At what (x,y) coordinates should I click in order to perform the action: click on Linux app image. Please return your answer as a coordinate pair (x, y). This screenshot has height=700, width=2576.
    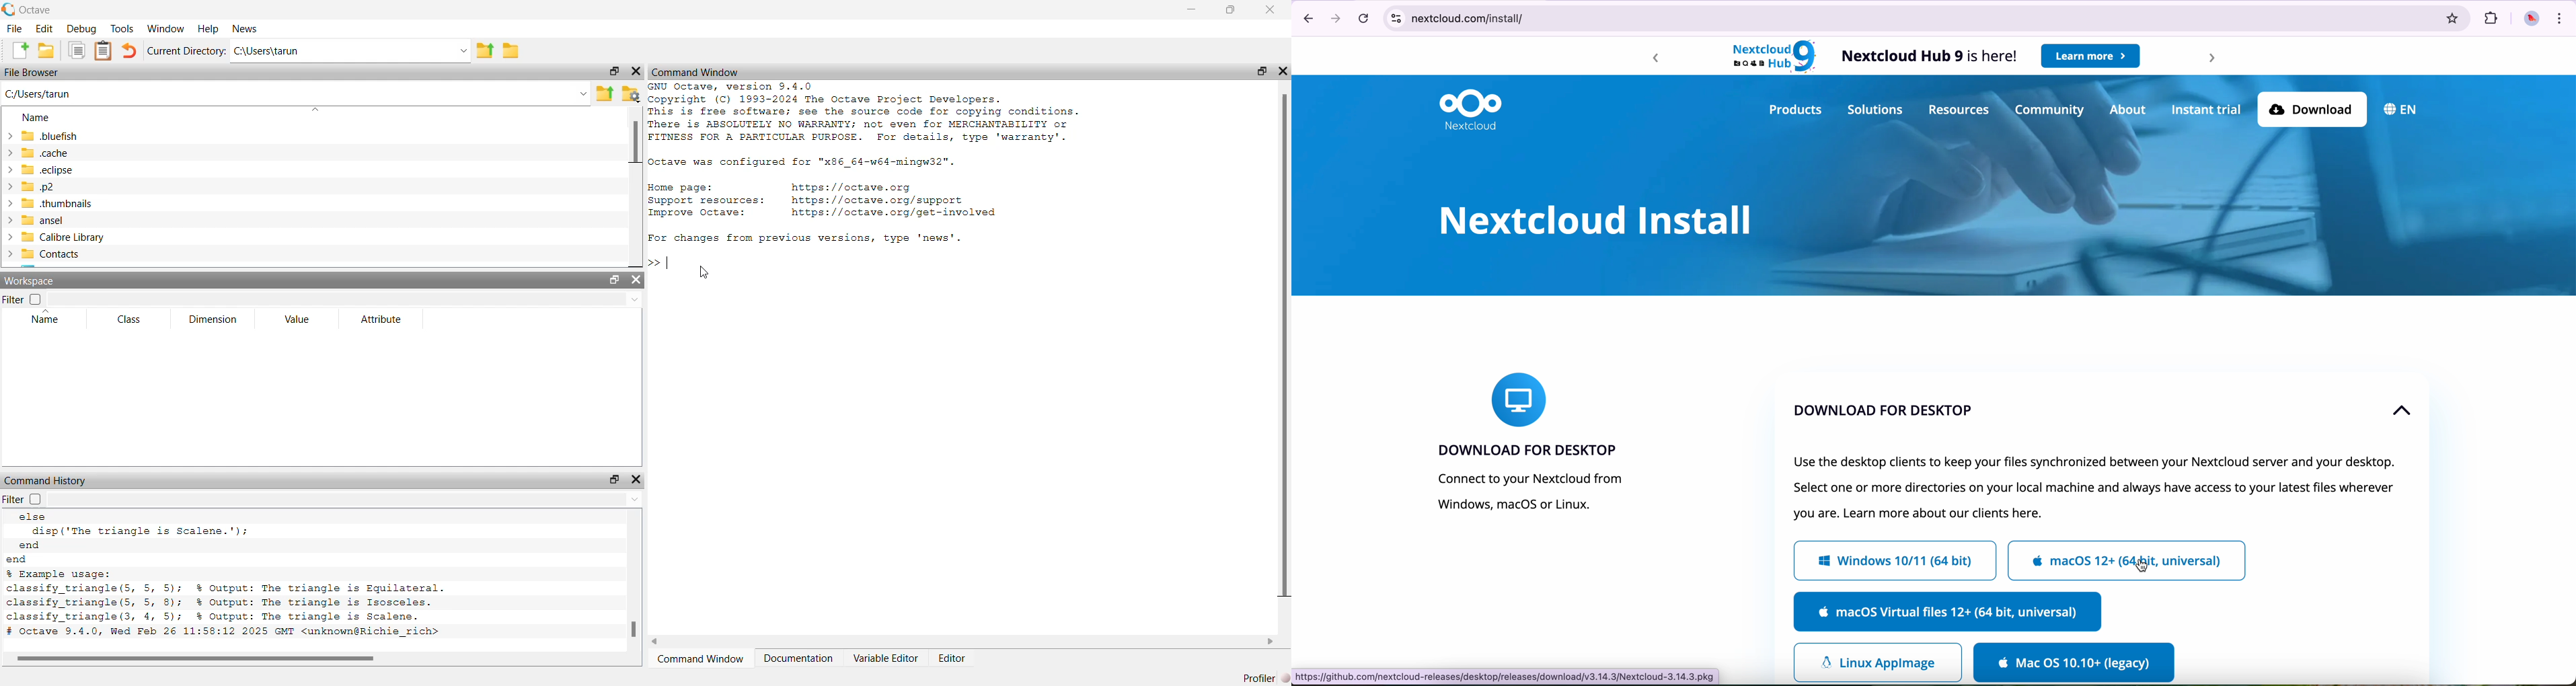
    Looking at the image, I should click on (1877, 661).